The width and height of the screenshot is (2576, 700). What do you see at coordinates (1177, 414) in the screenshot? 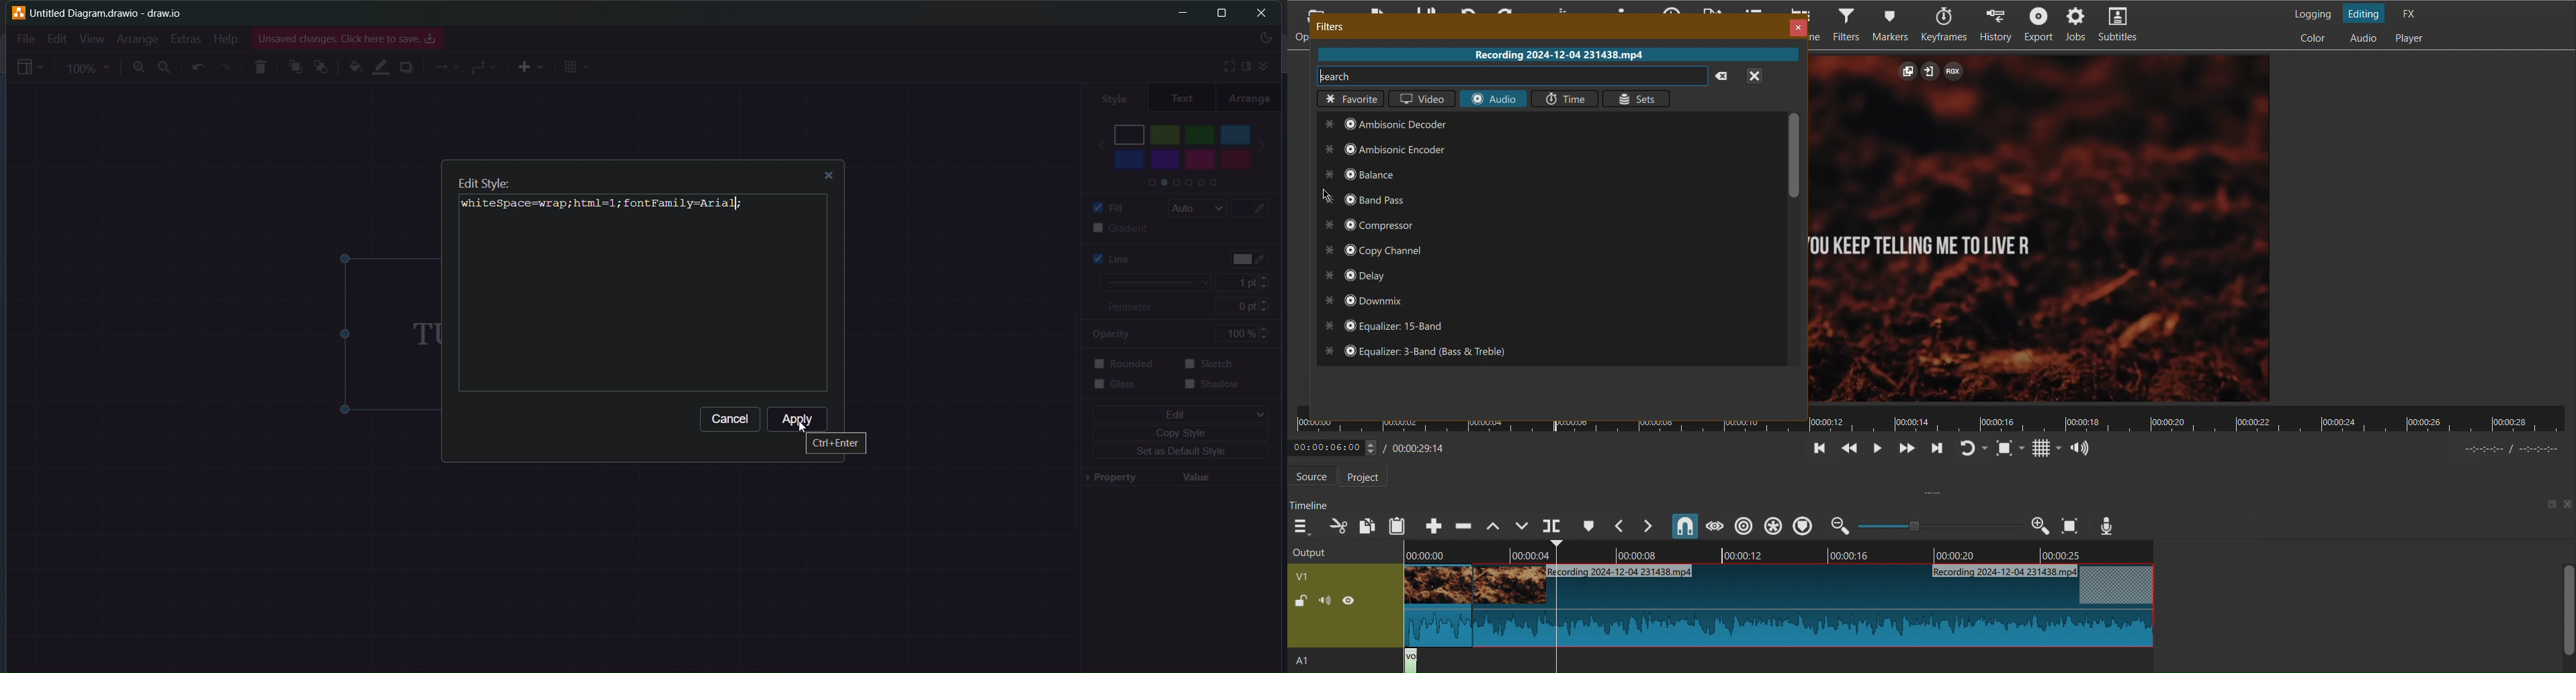
I see `edit` at bounding box center [1177, 414].